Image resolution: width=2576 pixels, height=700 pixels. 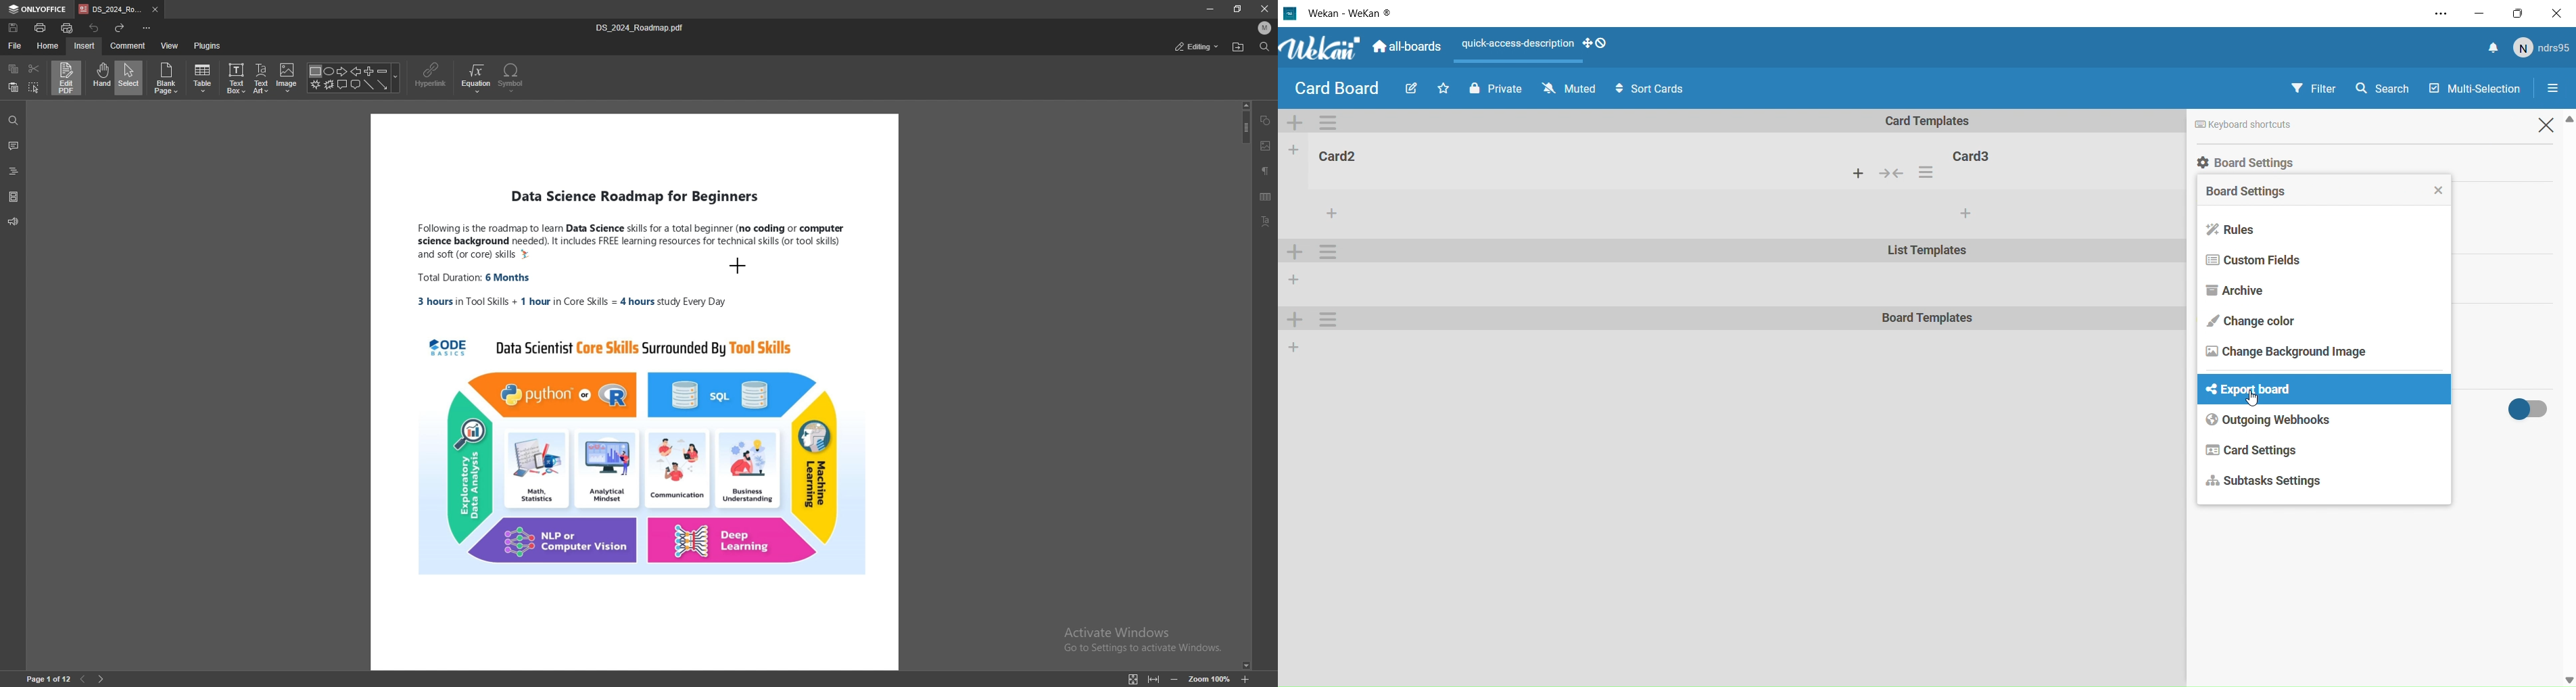 What do you see at coordinates (13, 88) in the screenshot?
I see `paste` at bounding box center [13, 88].